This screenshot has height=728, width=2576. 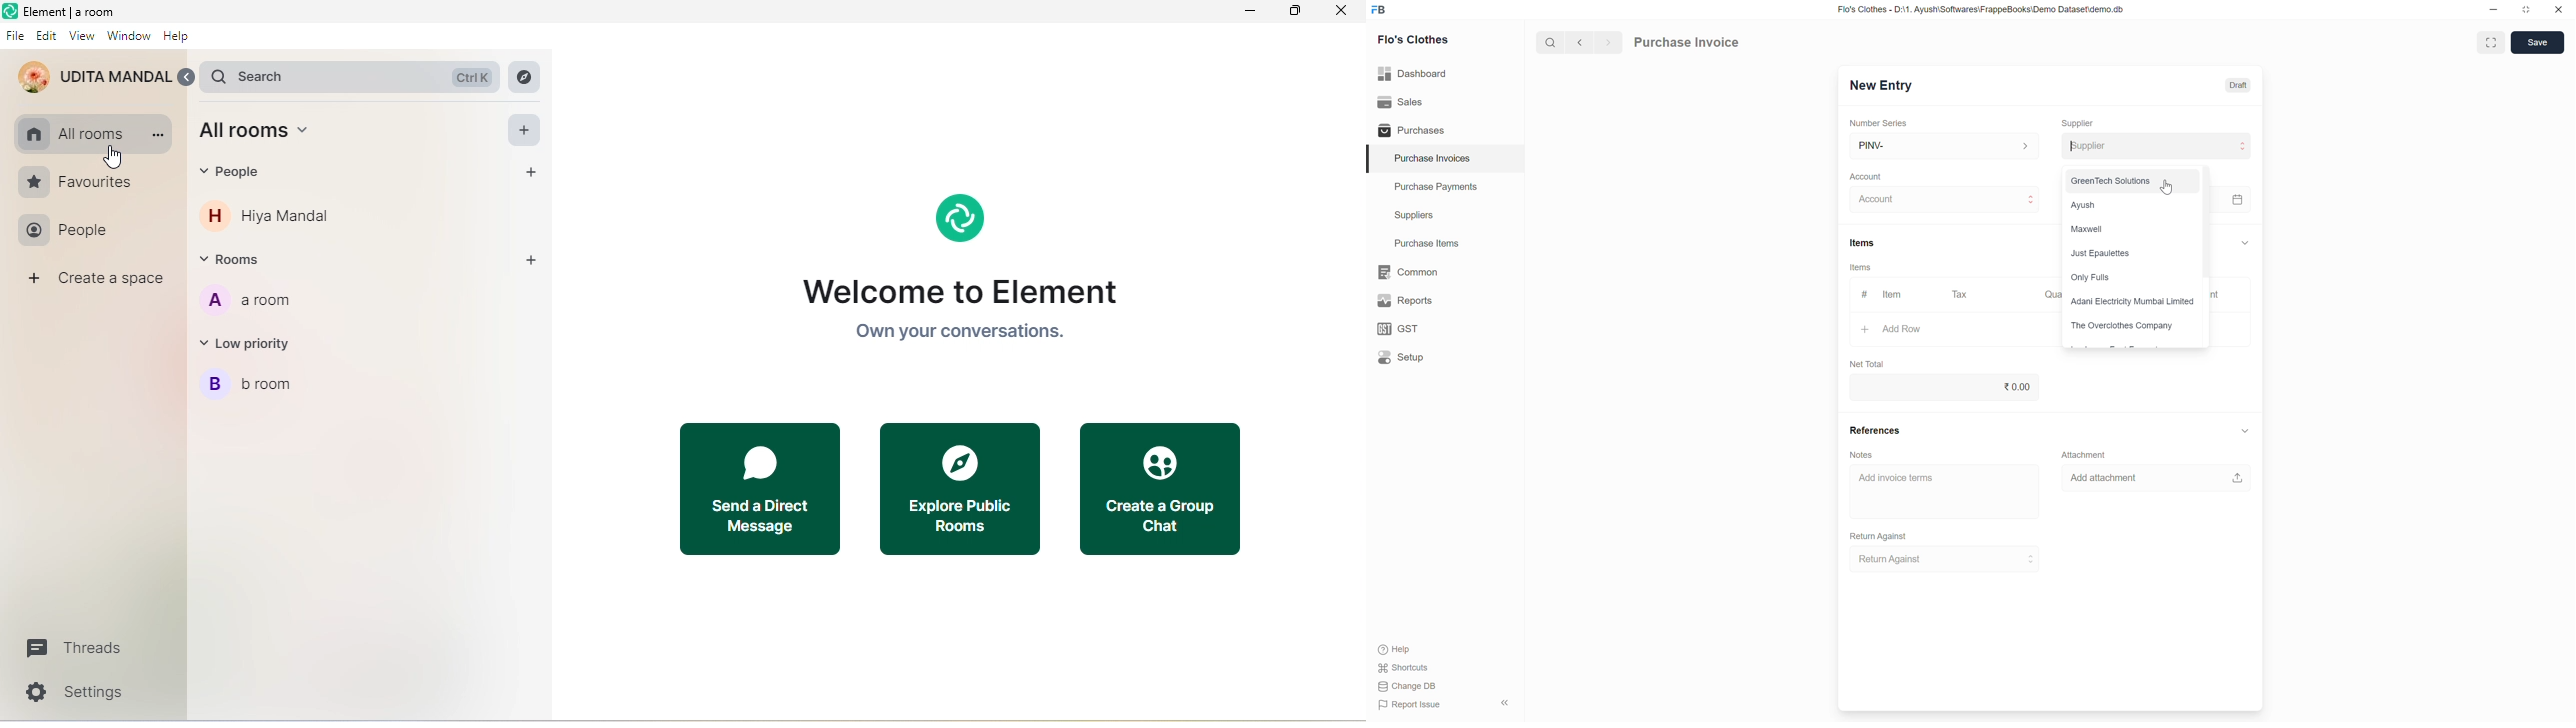 What do you see at coordinates (14, 35) in the screenshot?
I see `File` at bounding box center [14, 35].